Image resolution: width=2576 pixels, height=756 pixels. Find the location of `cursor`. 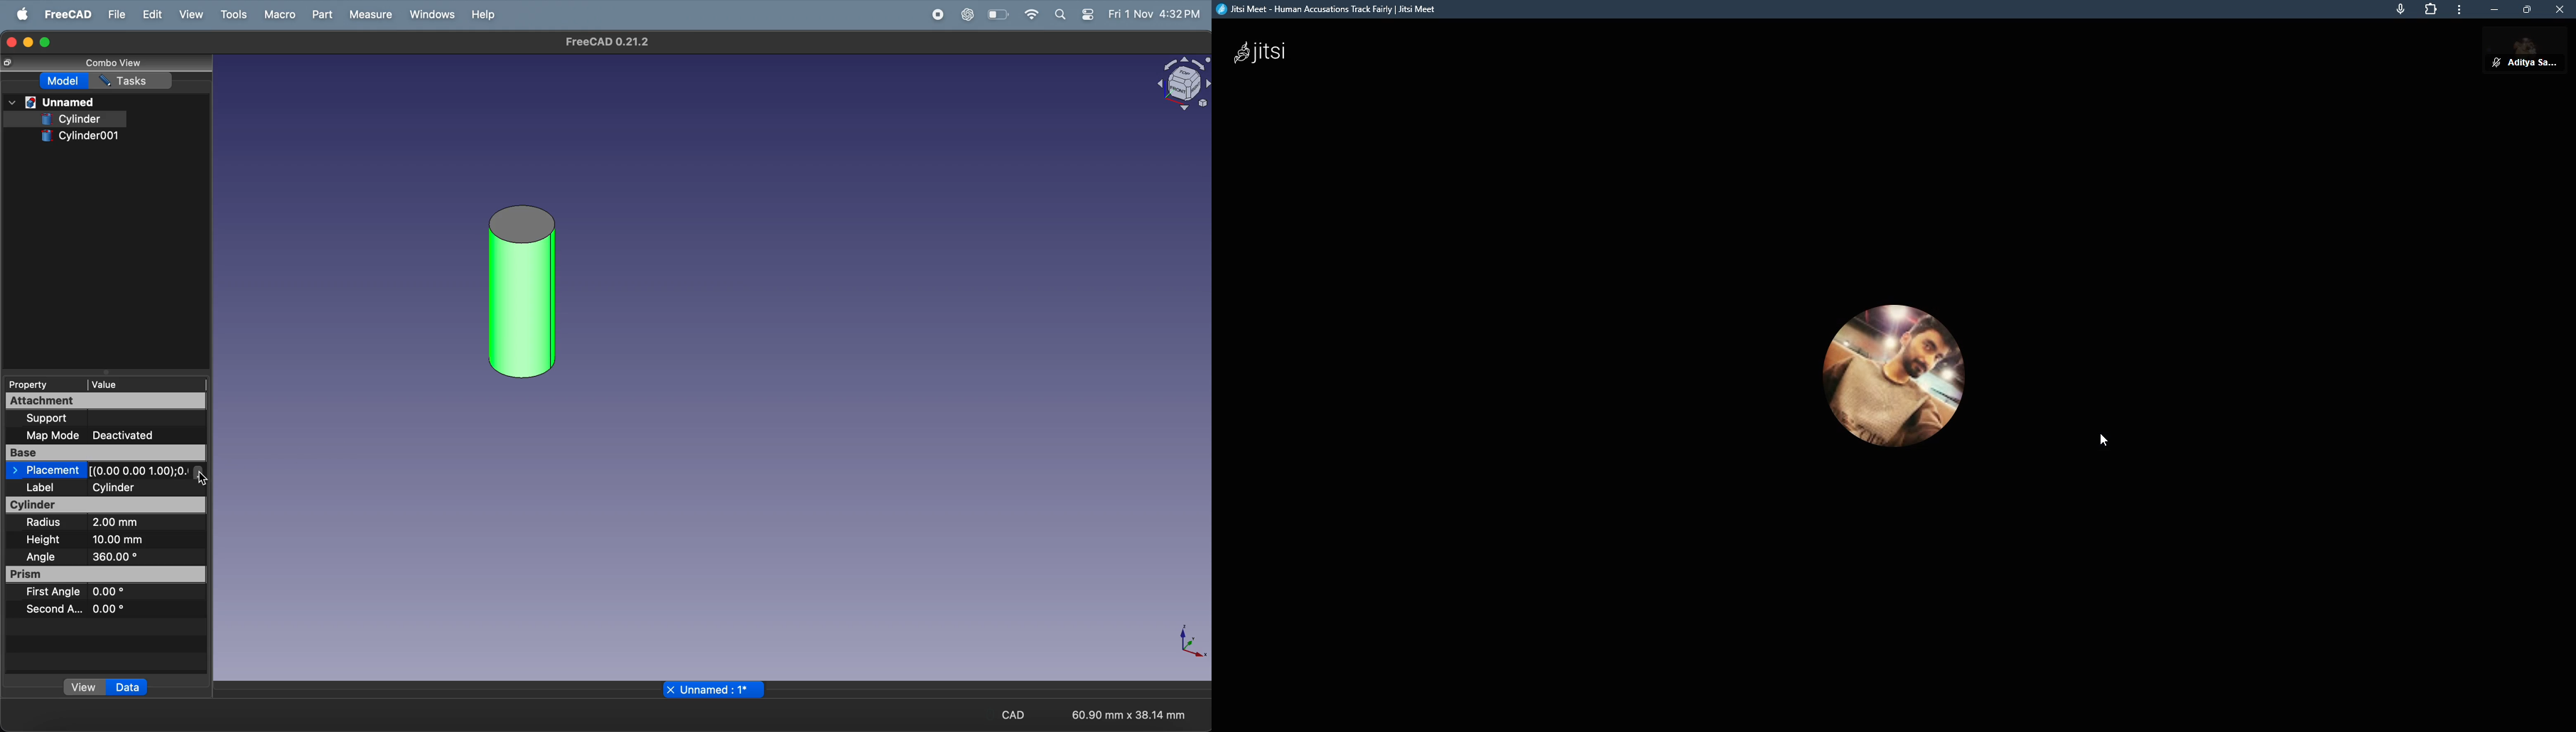

cursor is located at coordinates (207, 480).